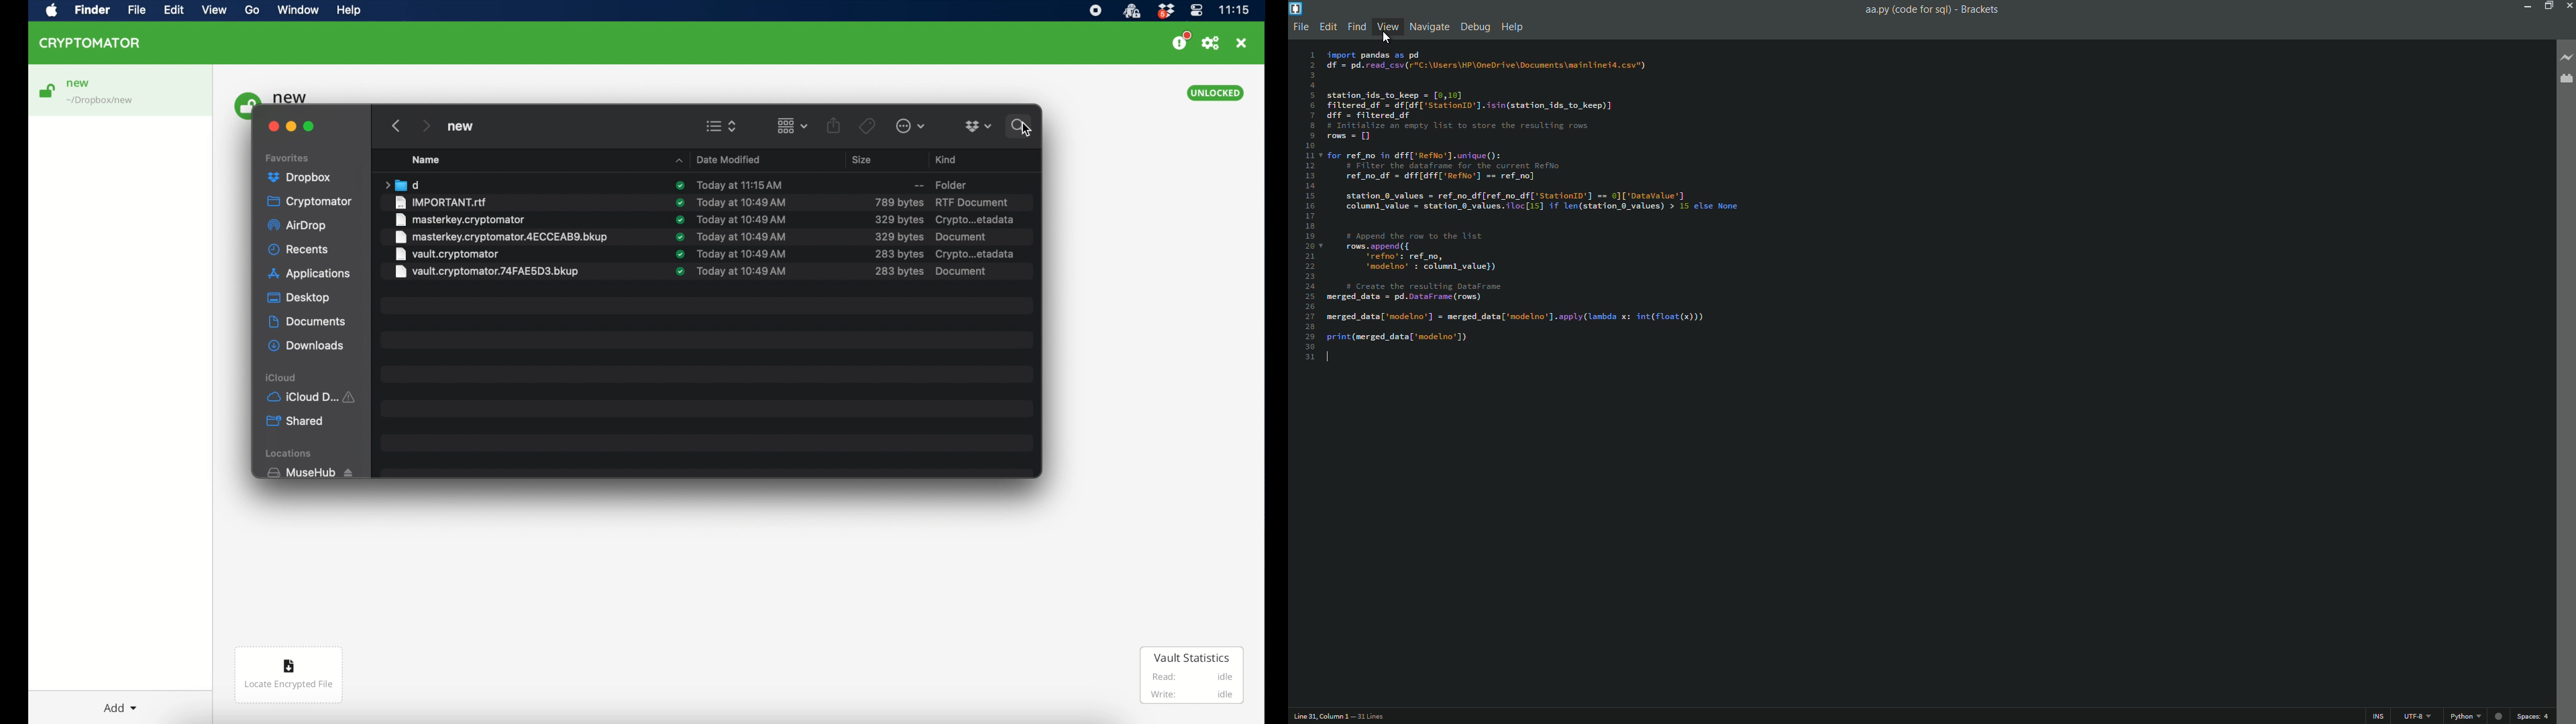 This screenshot has width=2576, height=728. Describe the element at coordinates (348, 10) in the screenshot. I see `help` at that location.